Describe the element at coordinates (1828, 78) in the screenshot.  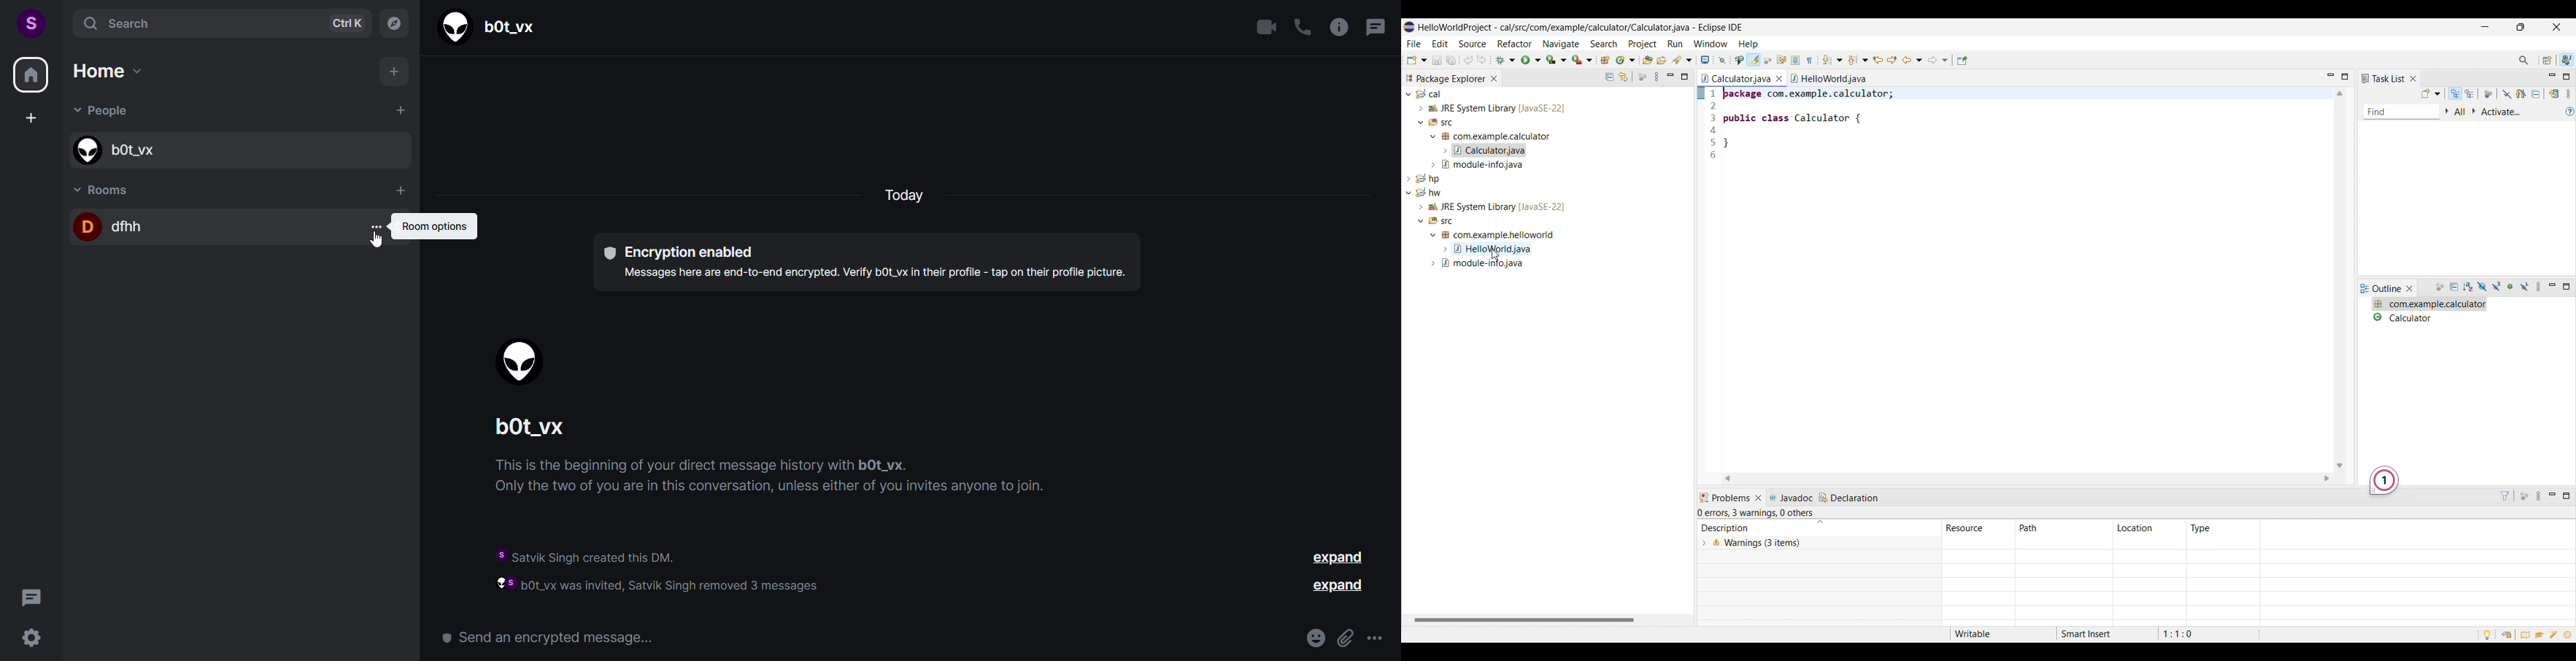
I see `Helloworld.java` at that location.